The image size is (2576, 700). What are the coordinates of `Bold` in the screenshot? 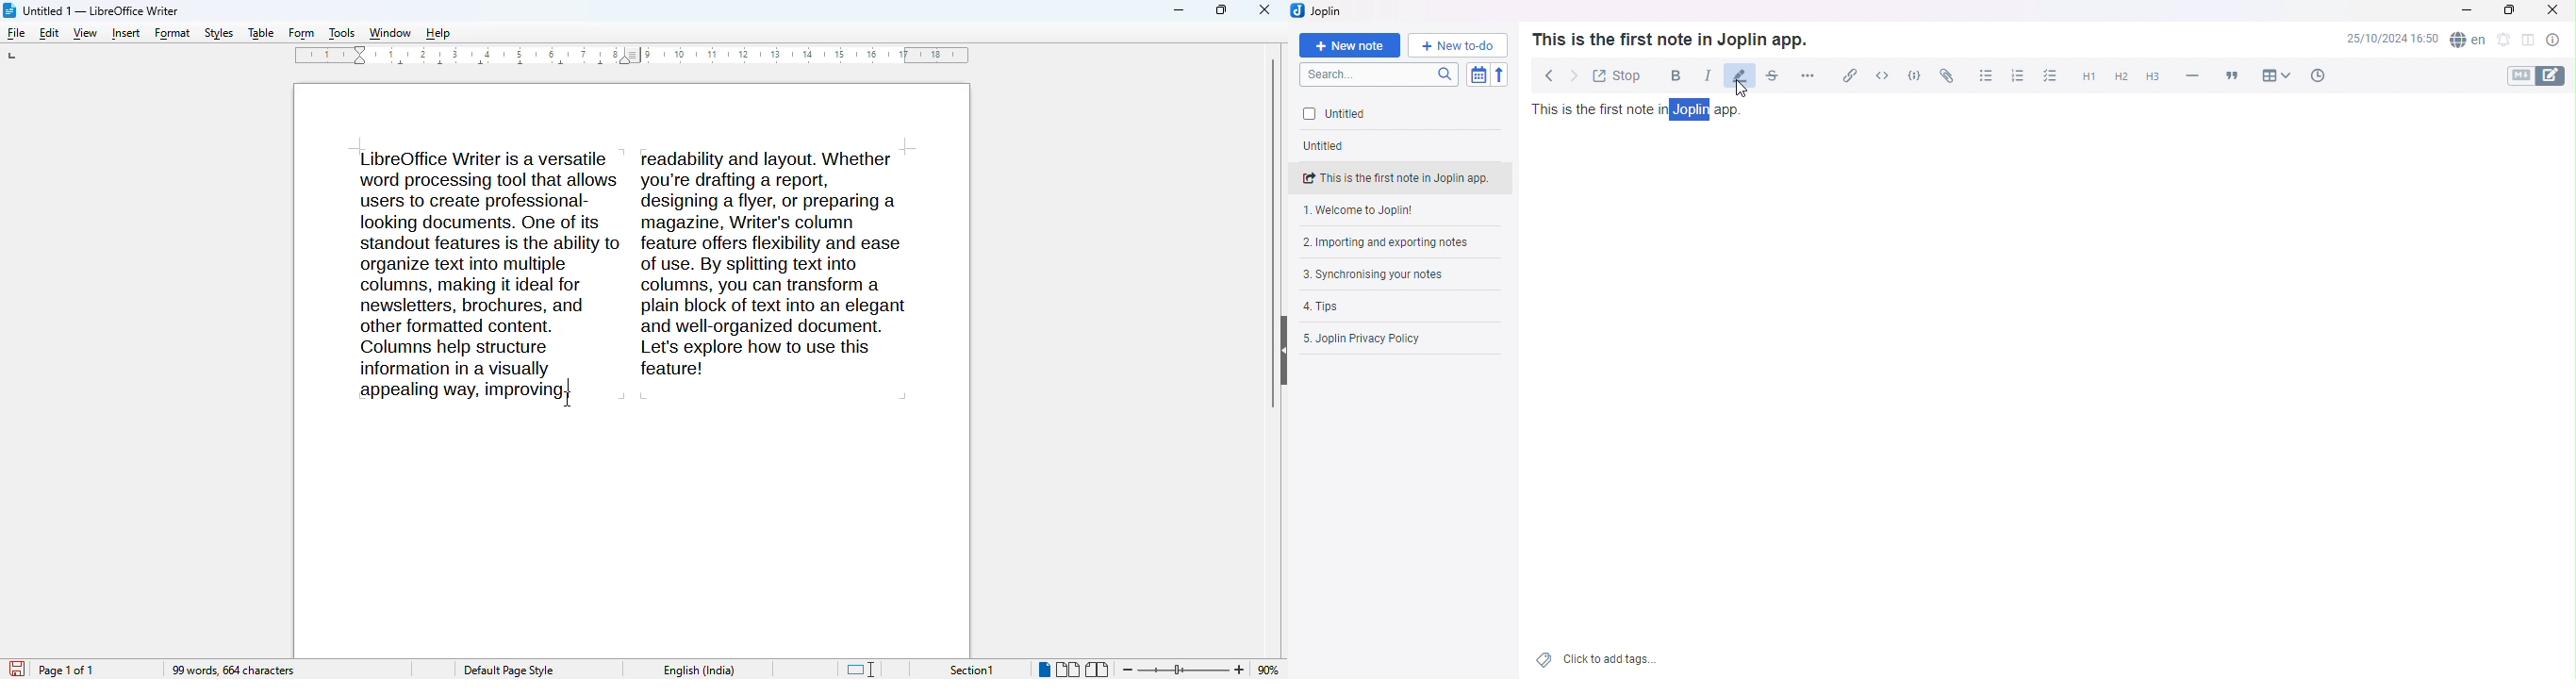 It's located at (1671, 75).